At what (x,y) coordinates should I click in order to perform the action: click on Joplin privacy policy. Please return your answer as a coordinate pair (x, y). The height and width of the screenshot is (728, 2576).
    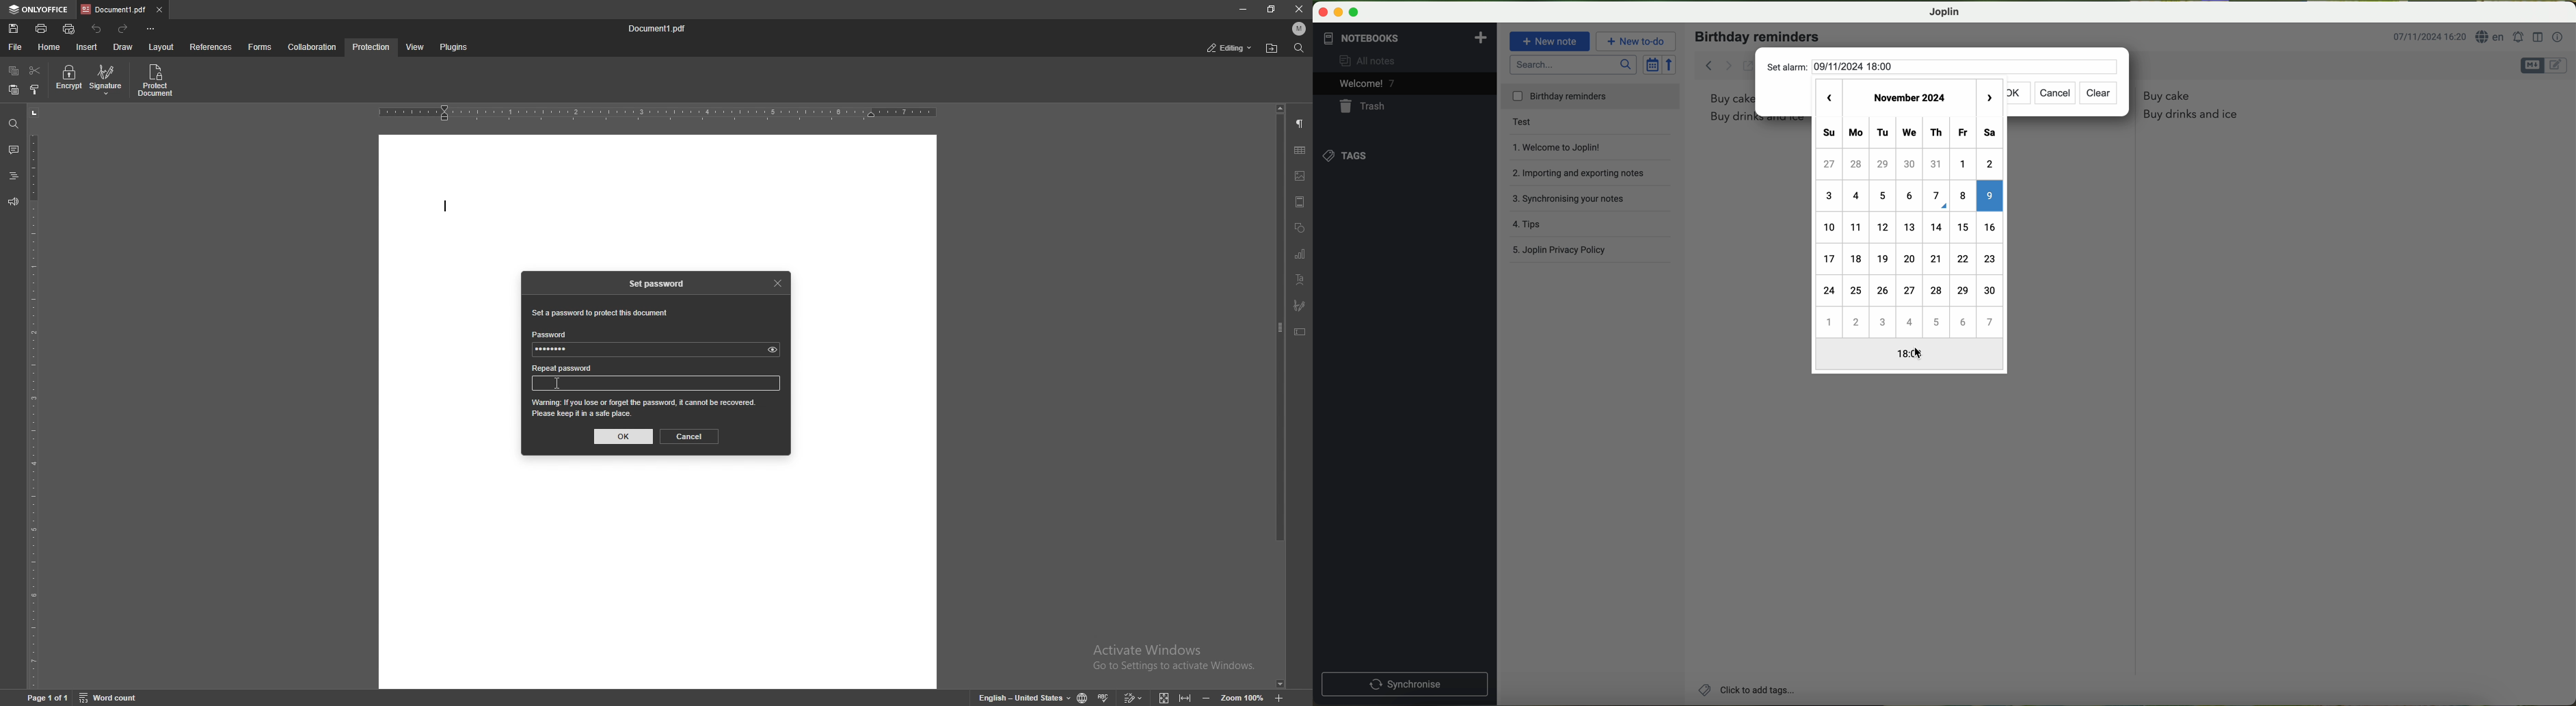
    Looking at the image, I should click on (1560, 248).